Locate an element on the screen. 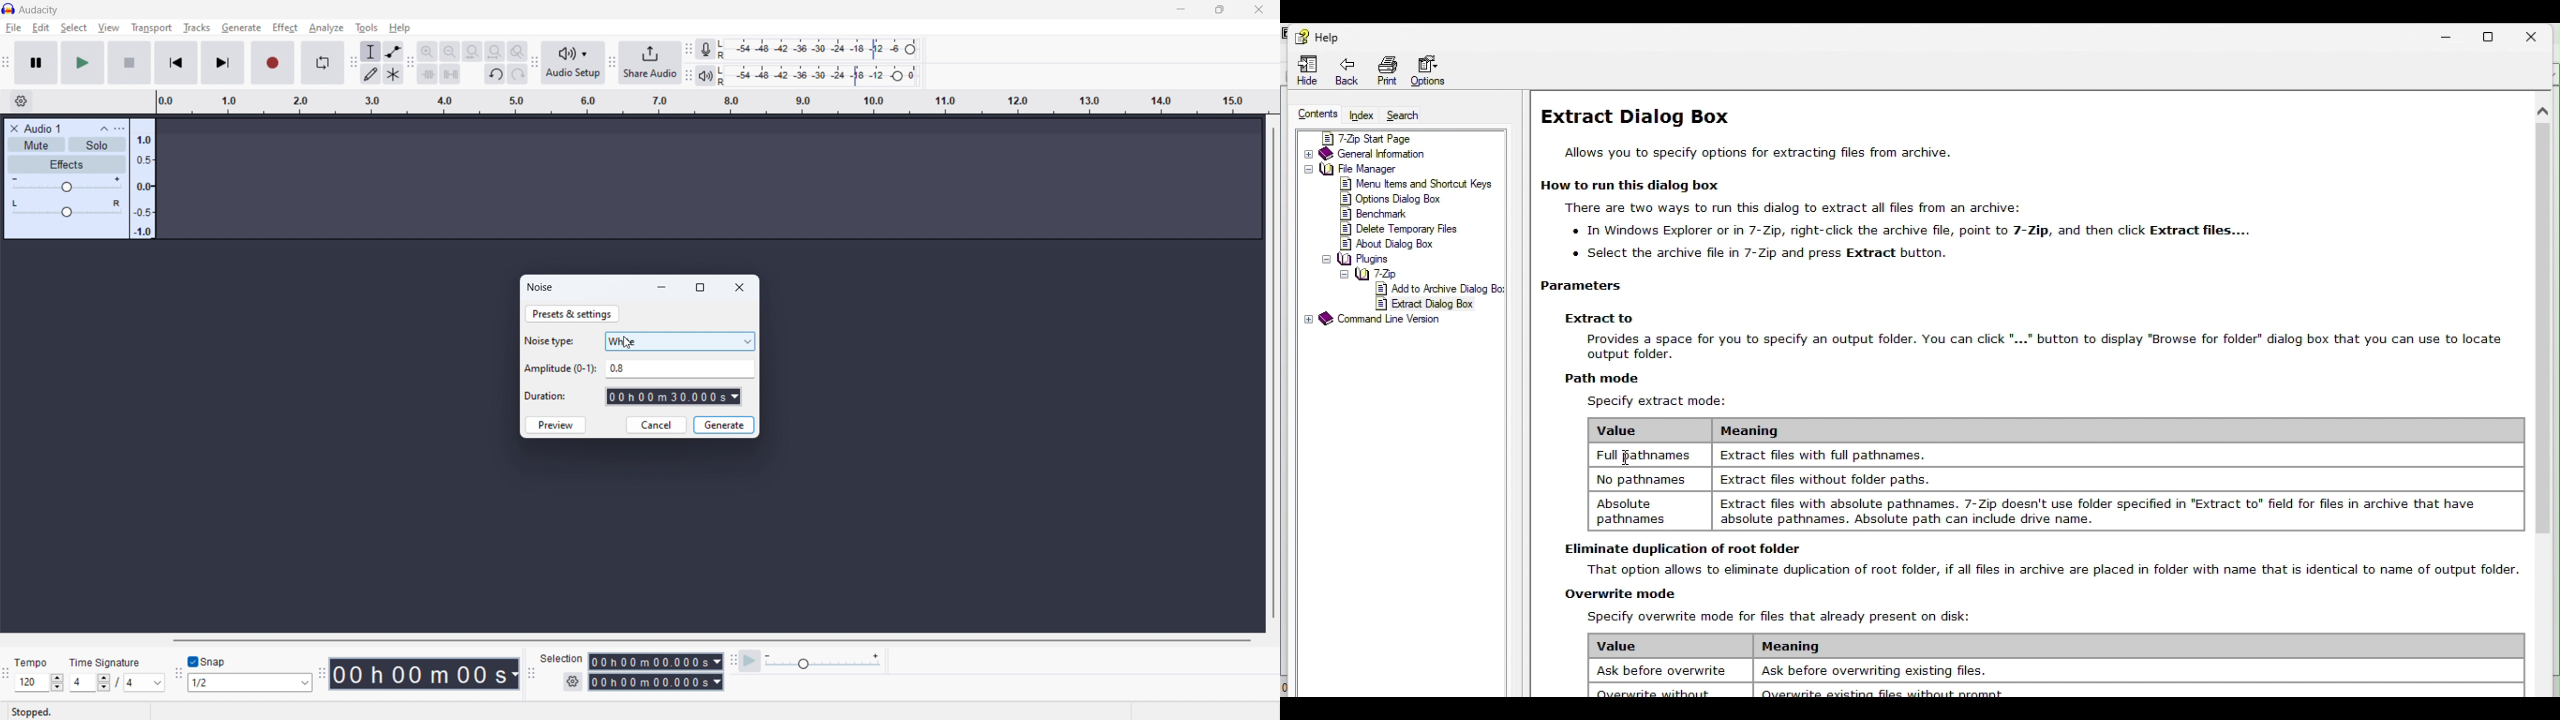  select noise type is located at coordinates (680, 341).